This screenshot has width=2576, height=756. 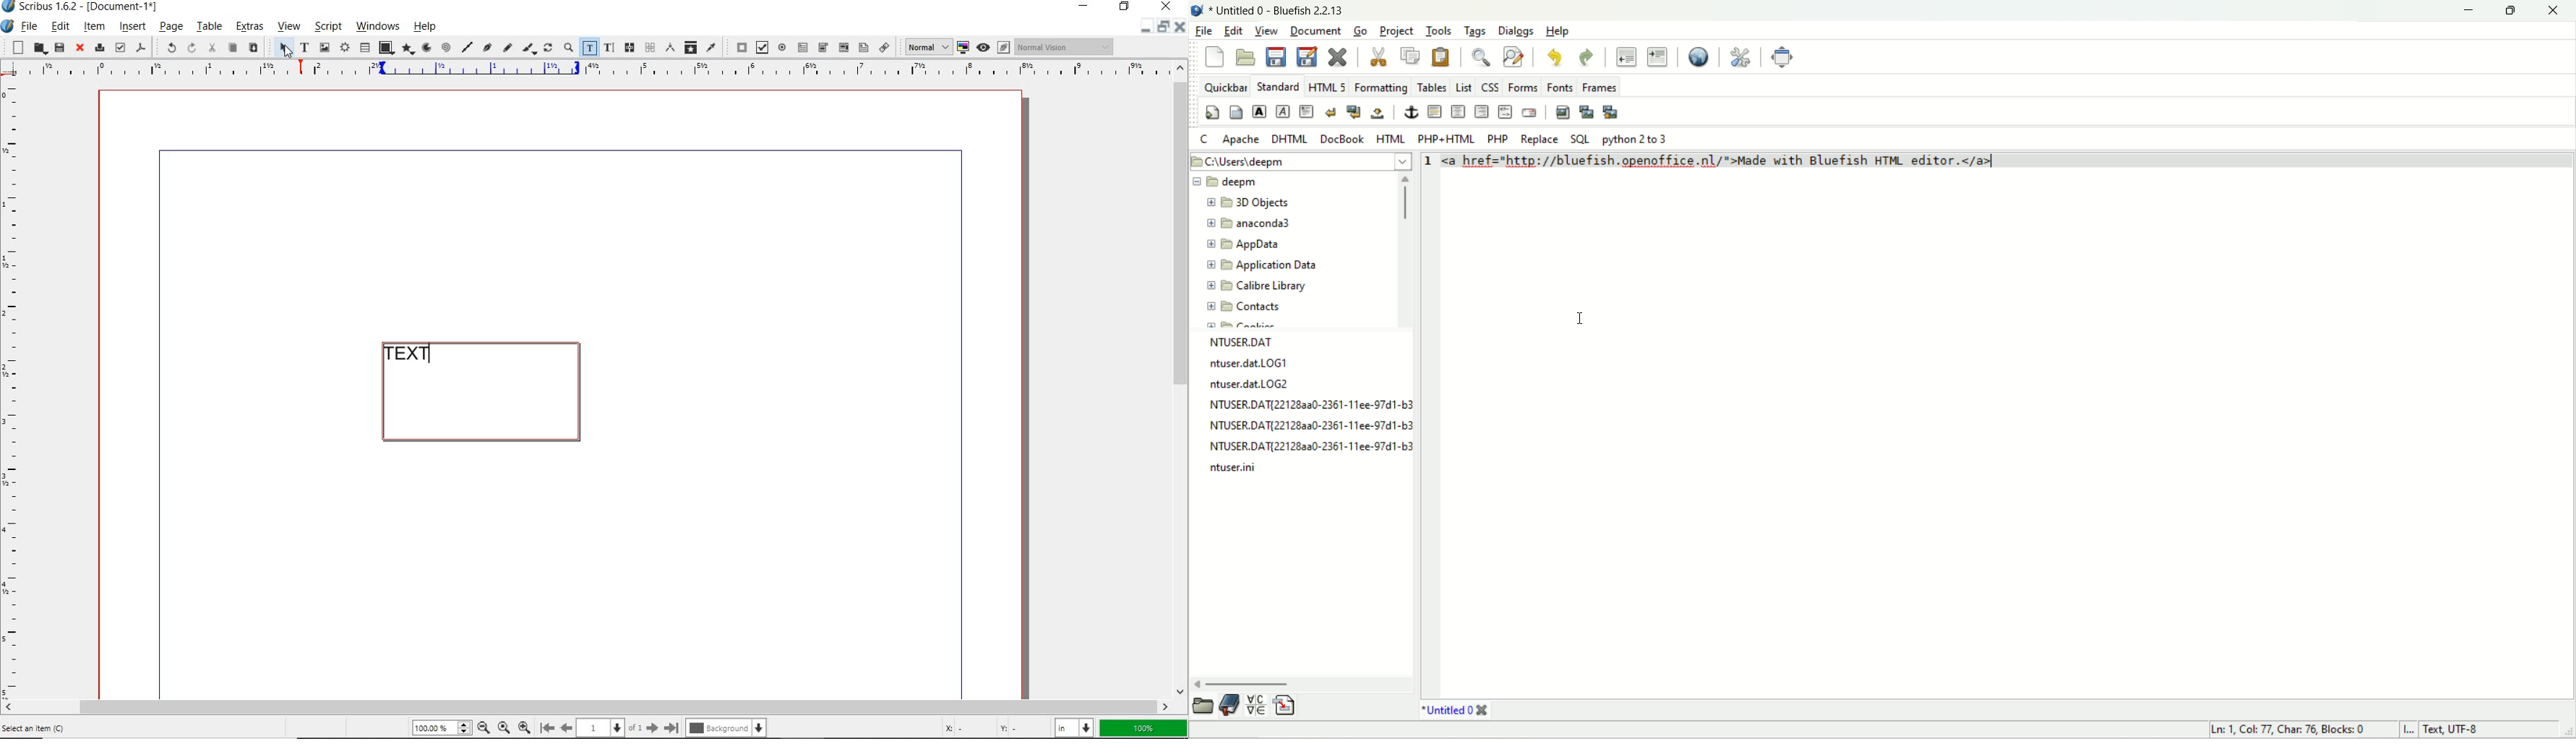 I want to click on system icon, so click(x=6, y=26).